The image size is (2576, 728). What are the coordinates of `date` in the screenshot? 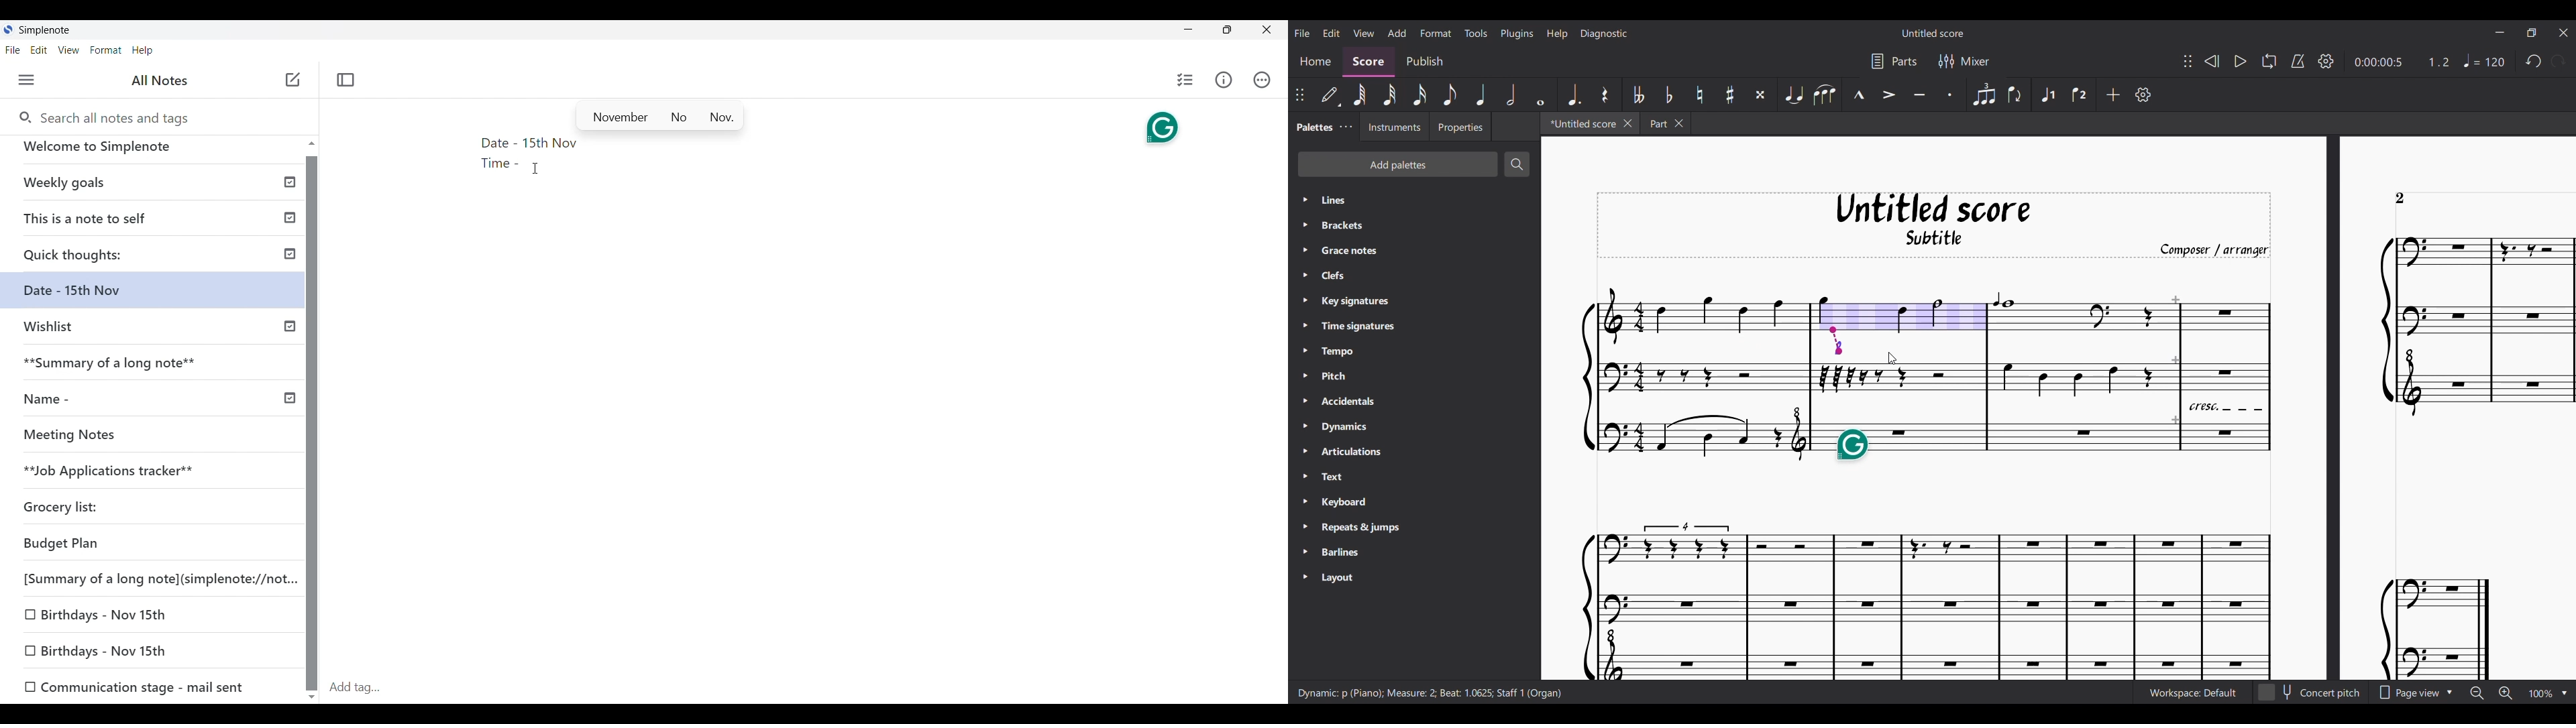 It's located at (144, 544).